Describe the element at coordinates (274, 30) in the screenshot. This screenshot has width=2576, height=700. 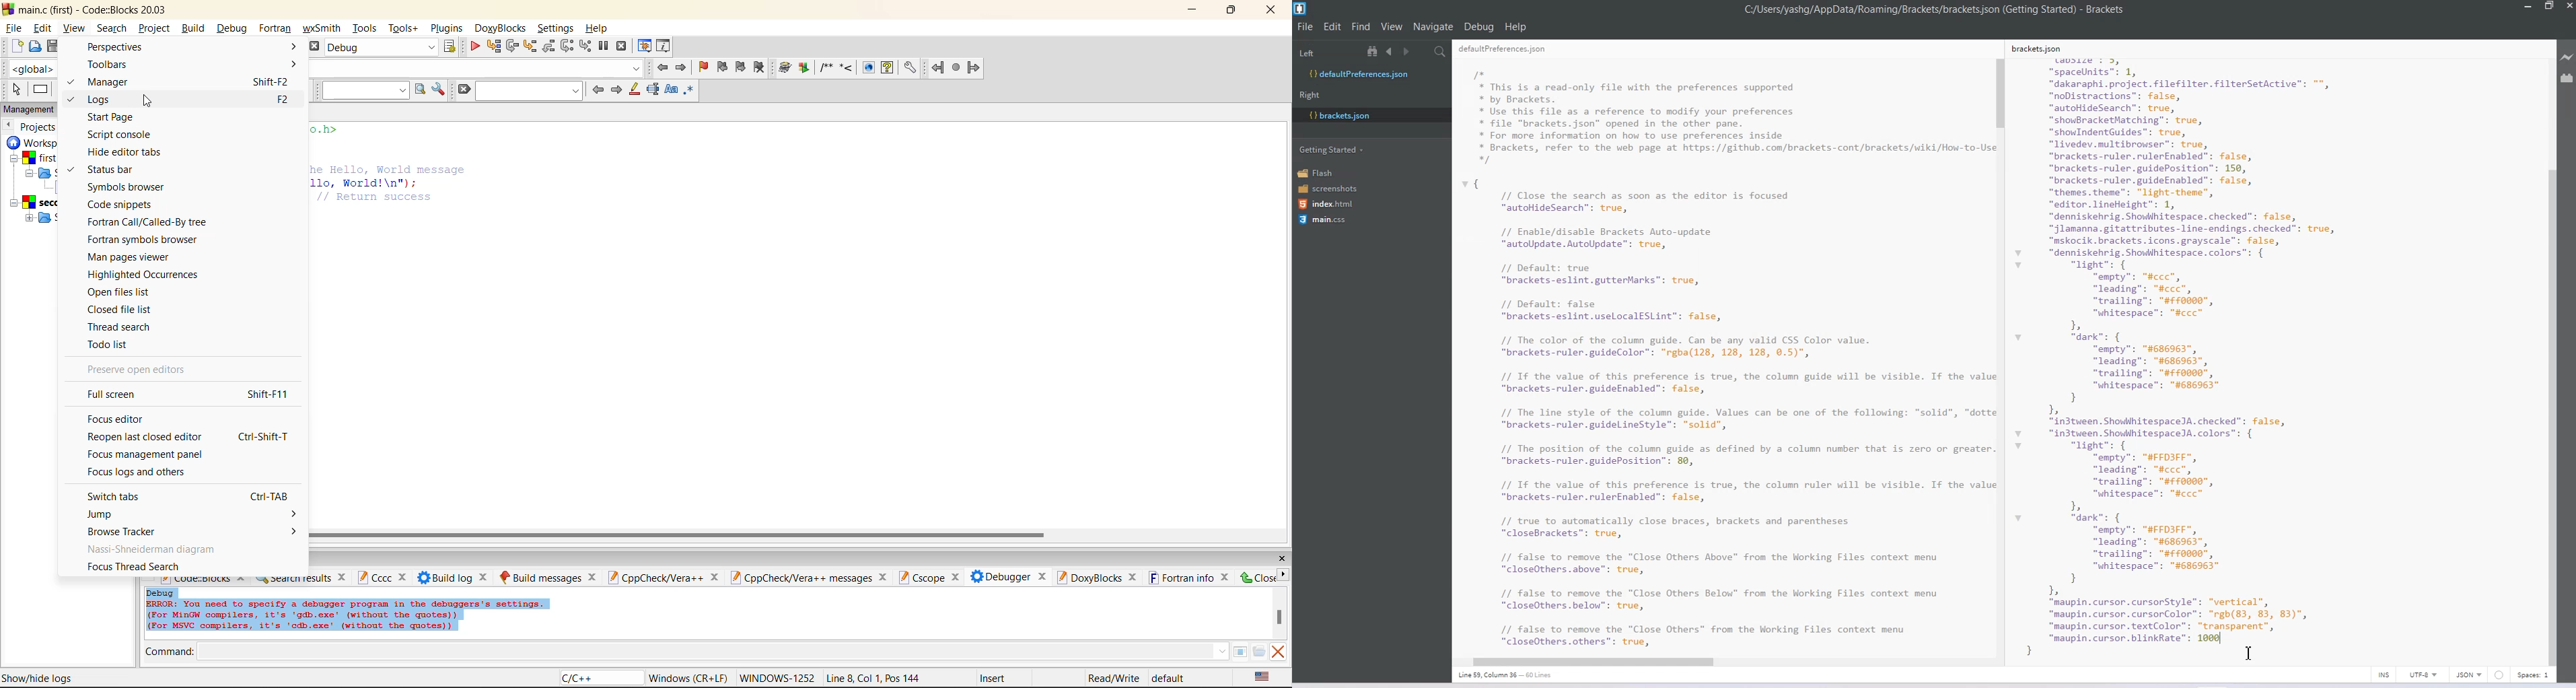
I see `fortran` at that location.